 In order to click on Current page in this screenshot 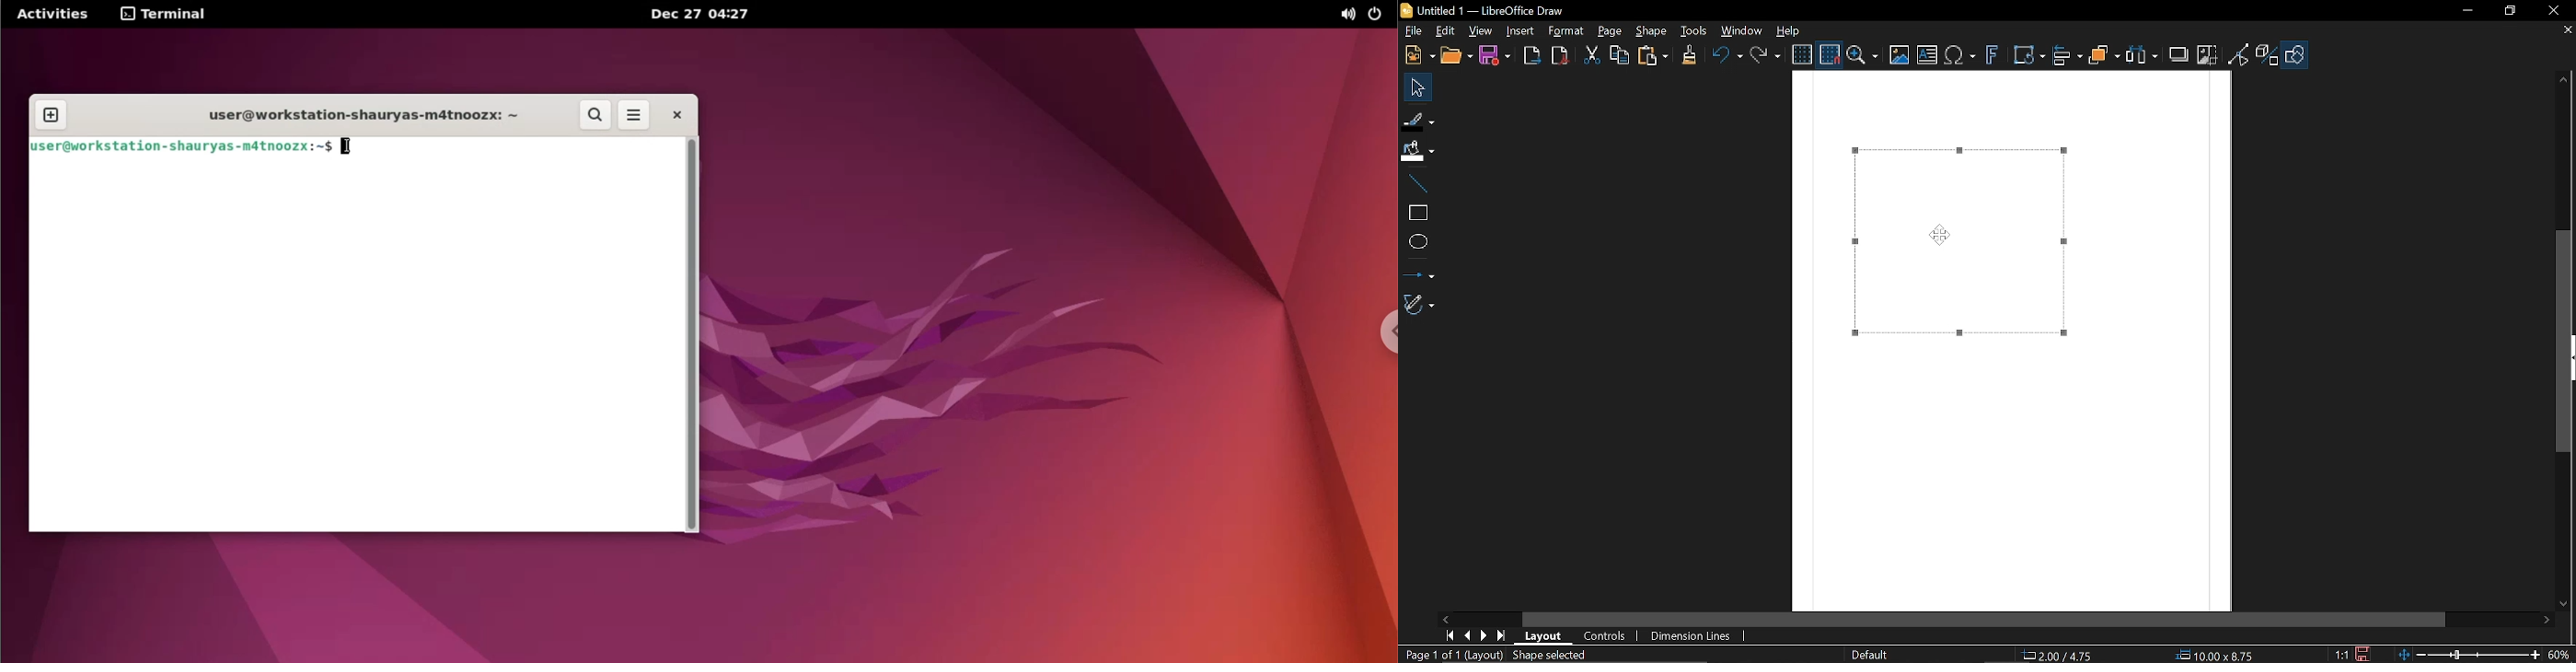, I will do `click(1451, 655)`.